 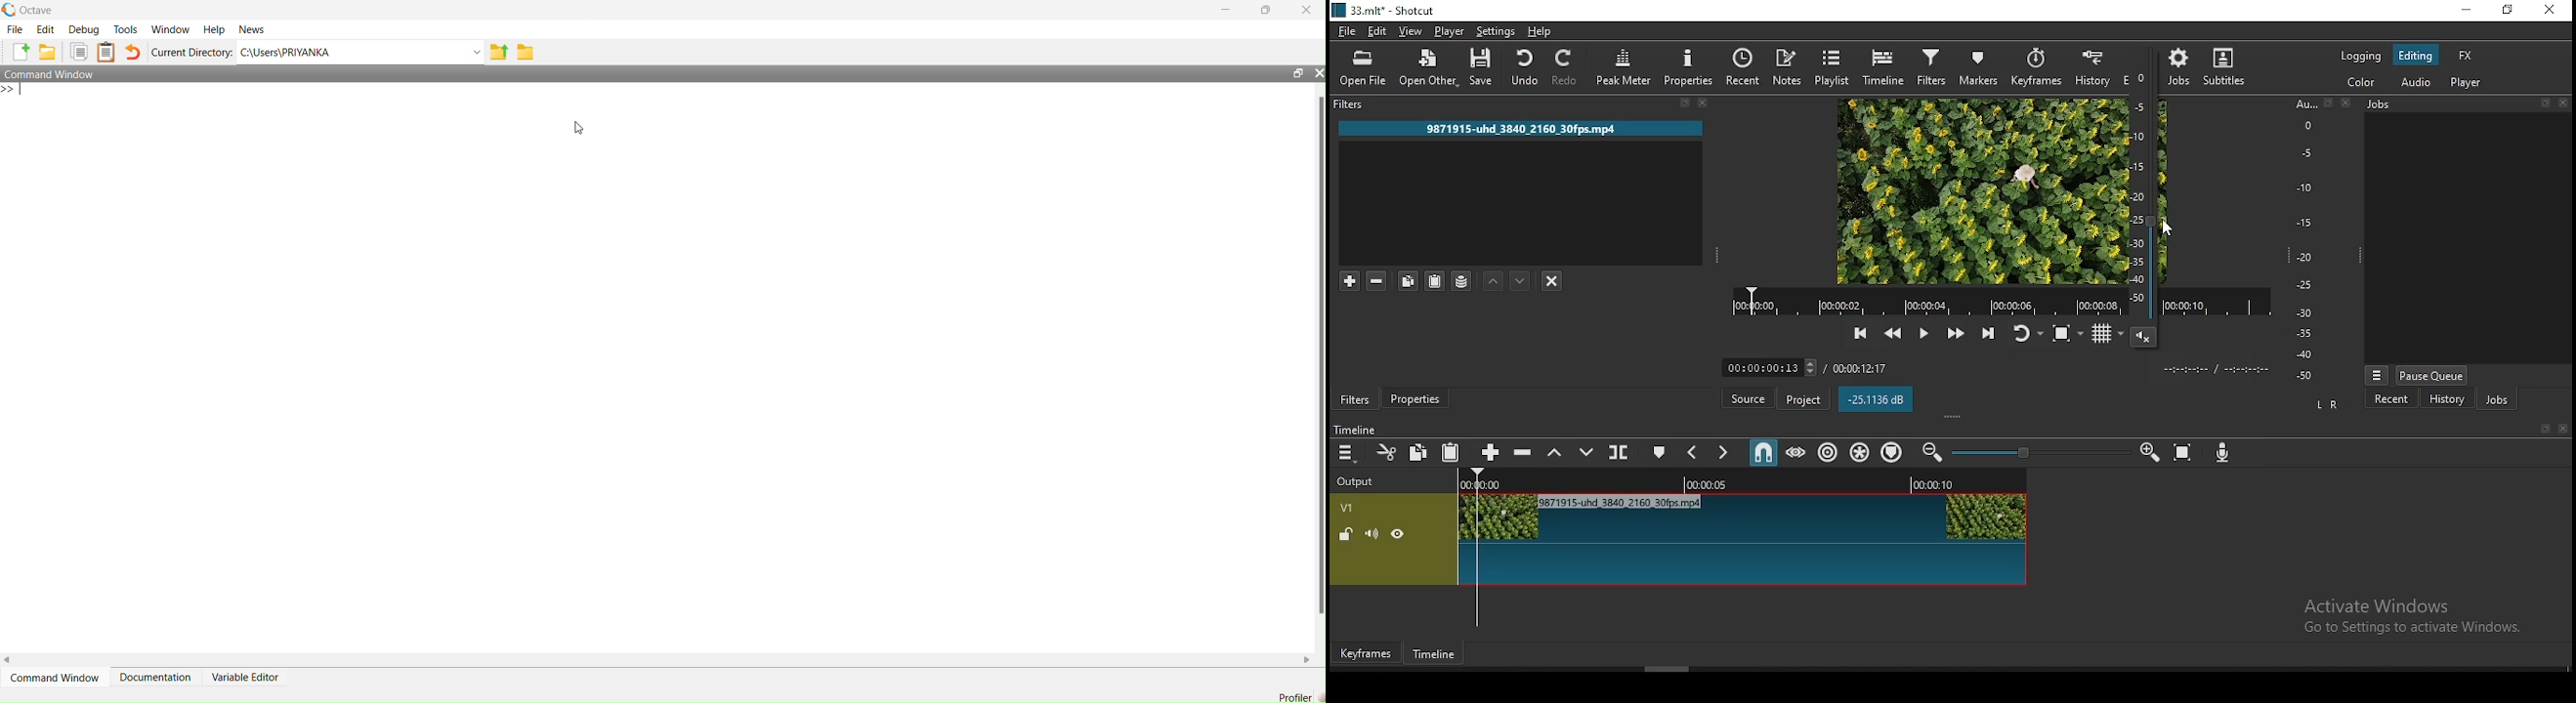 What do you see at coordinates (1706, 103) in the screenshot?
I see `close` at bounding box center [1706, 103].